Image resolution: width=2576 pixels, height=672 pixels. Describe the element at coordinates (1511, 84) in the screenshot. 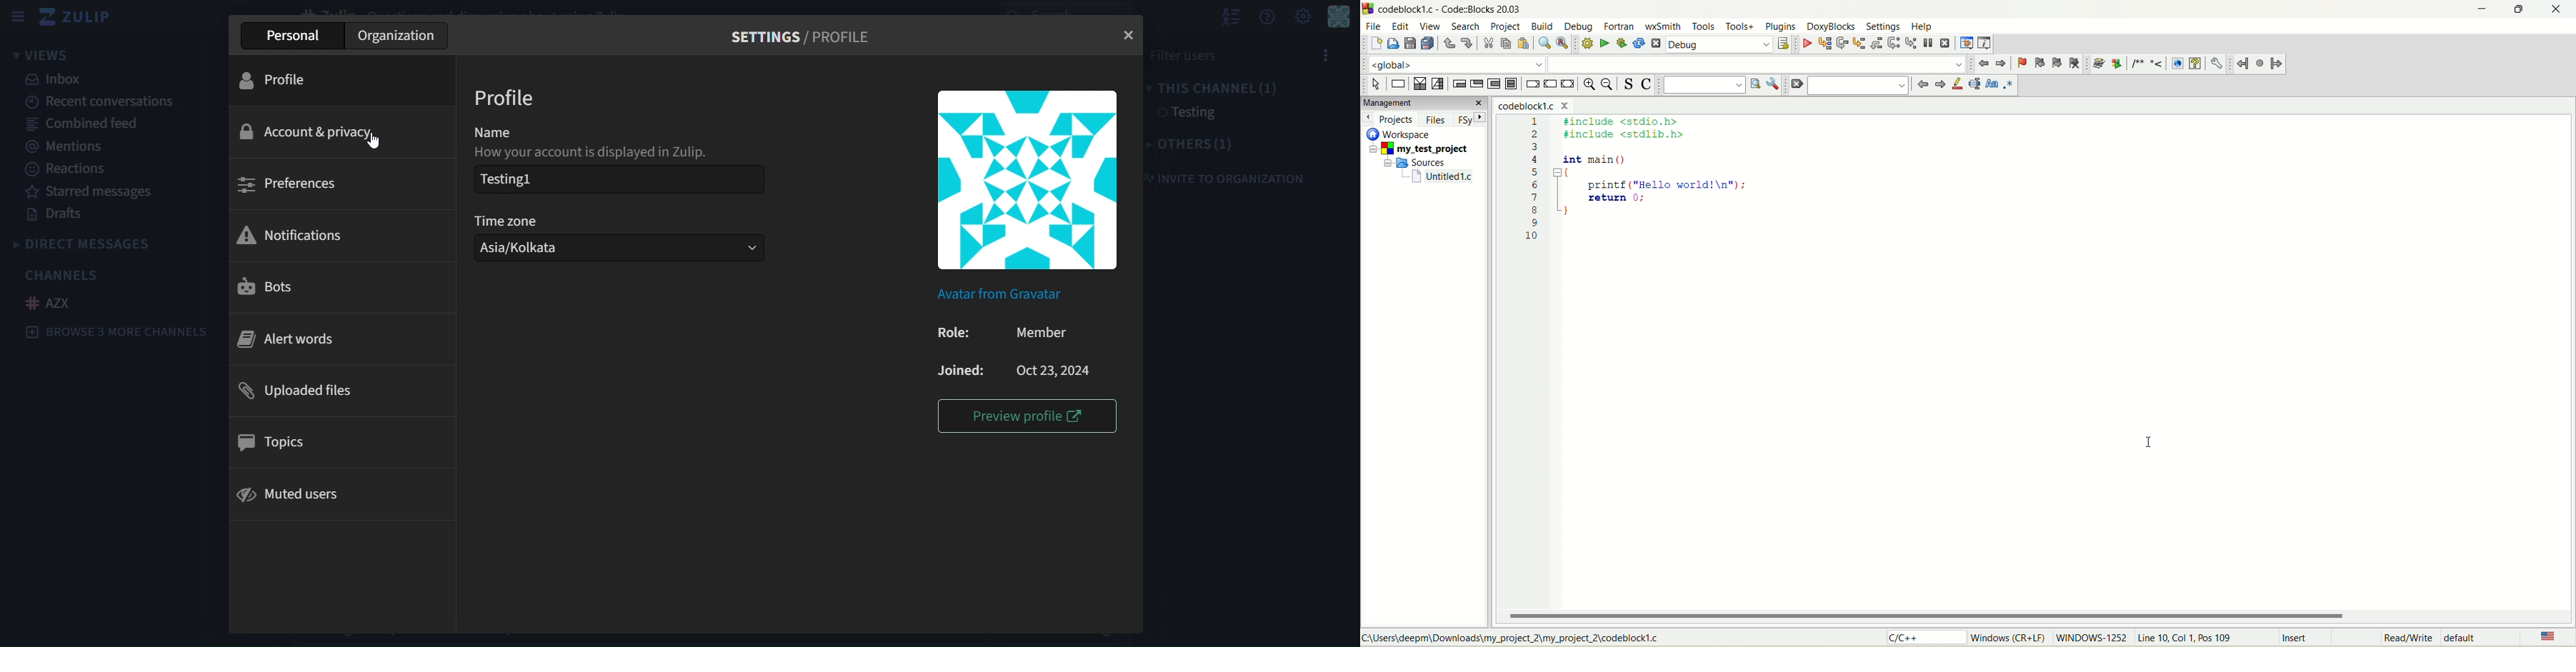

I see `block instruction` at that location.